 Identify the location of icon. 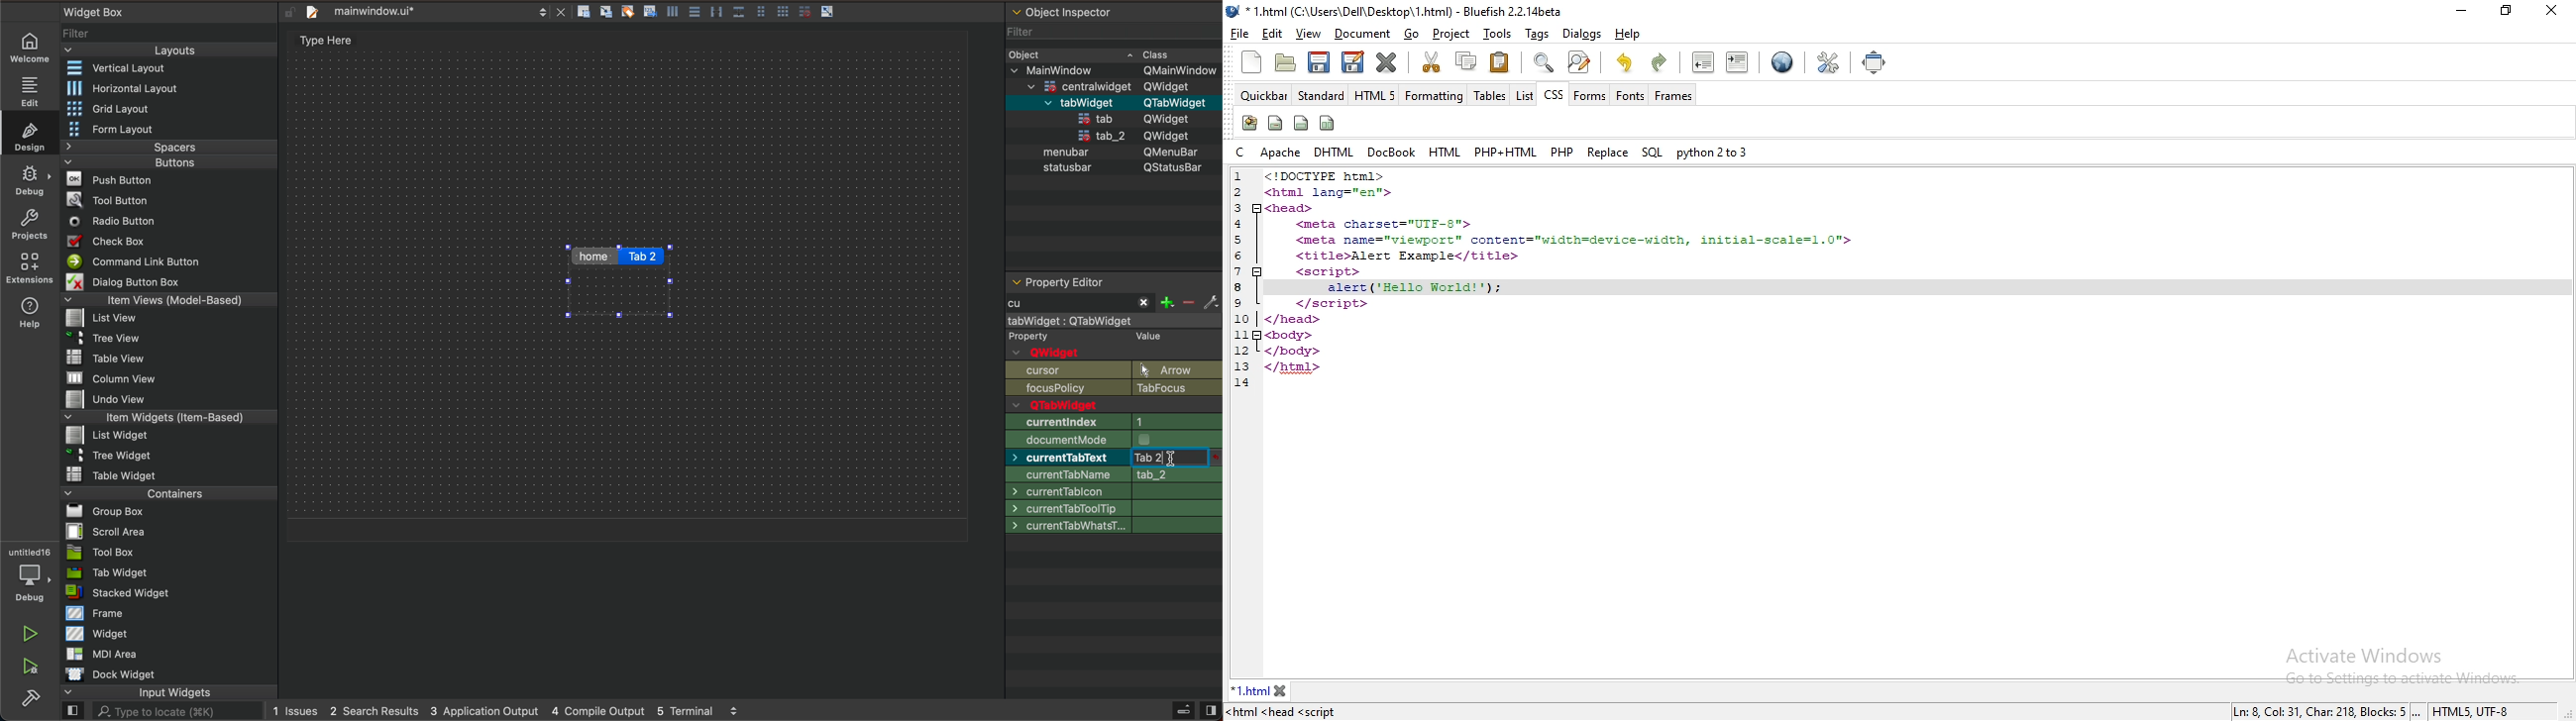
(1302, 123).